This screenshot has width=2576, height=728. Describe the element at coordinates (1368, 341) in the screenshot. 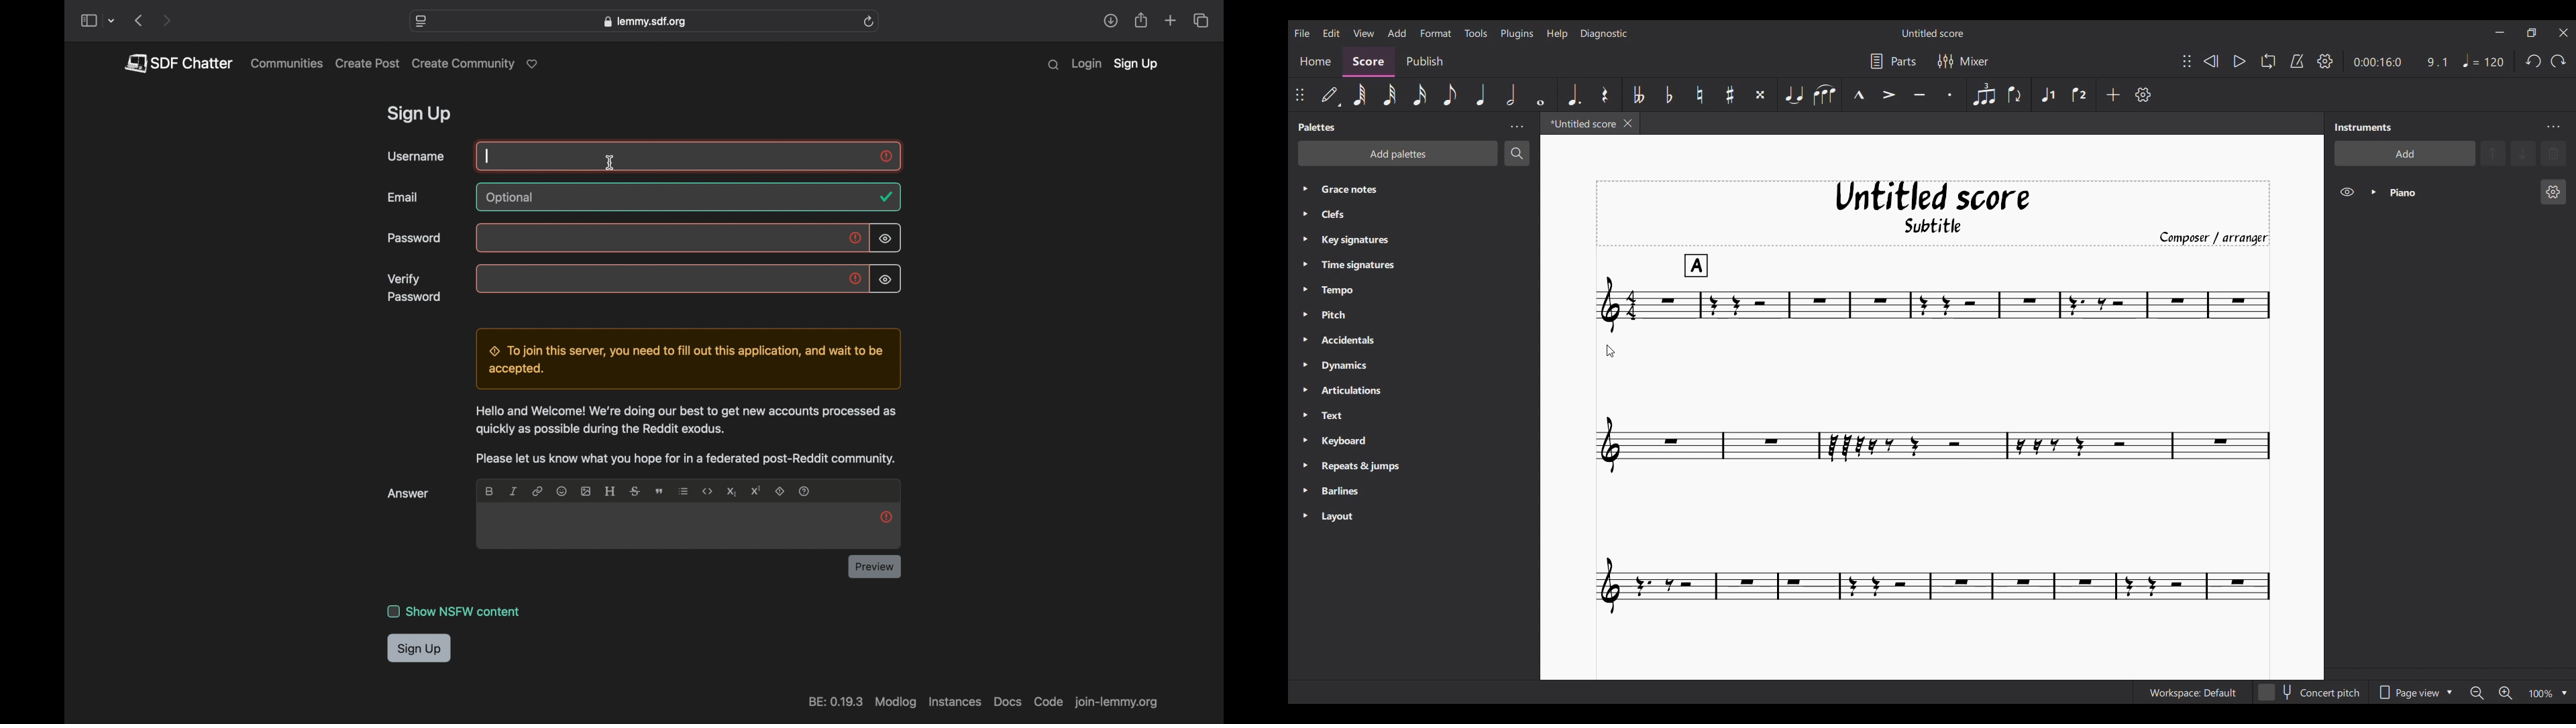

I see `Accidentals` at that location.